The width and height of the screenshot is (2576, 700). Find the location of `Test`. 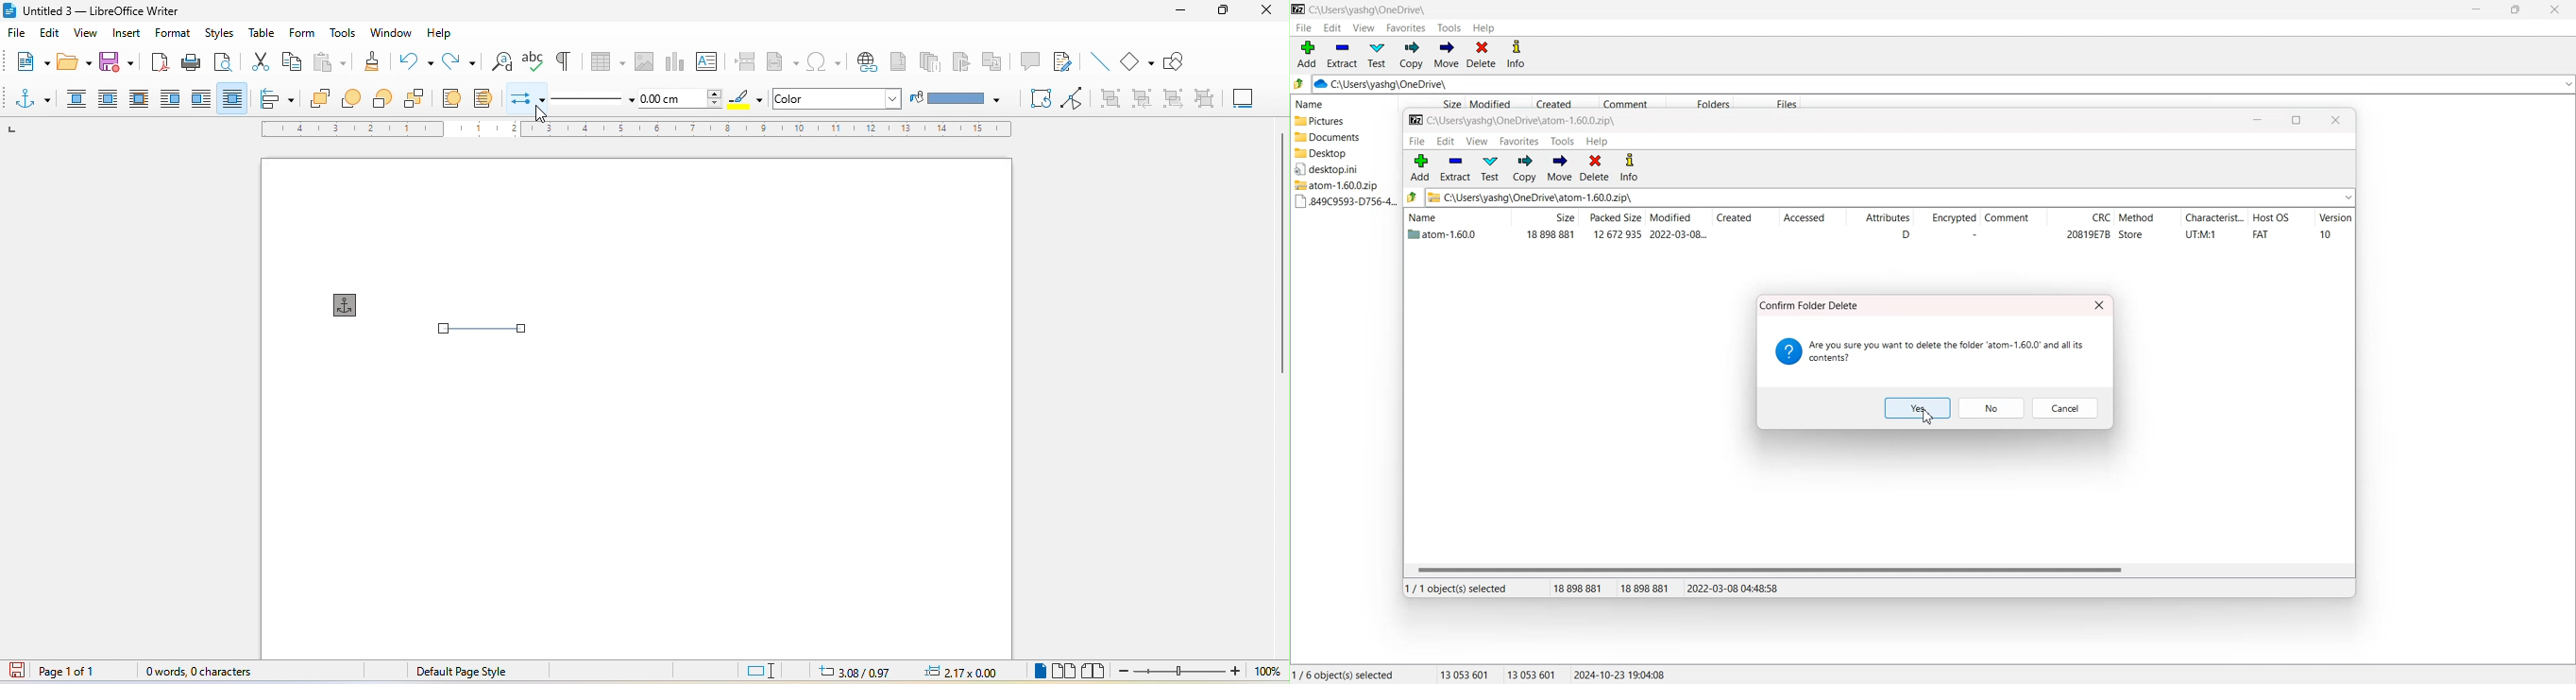

Test is located at coordinates (1377, 55).